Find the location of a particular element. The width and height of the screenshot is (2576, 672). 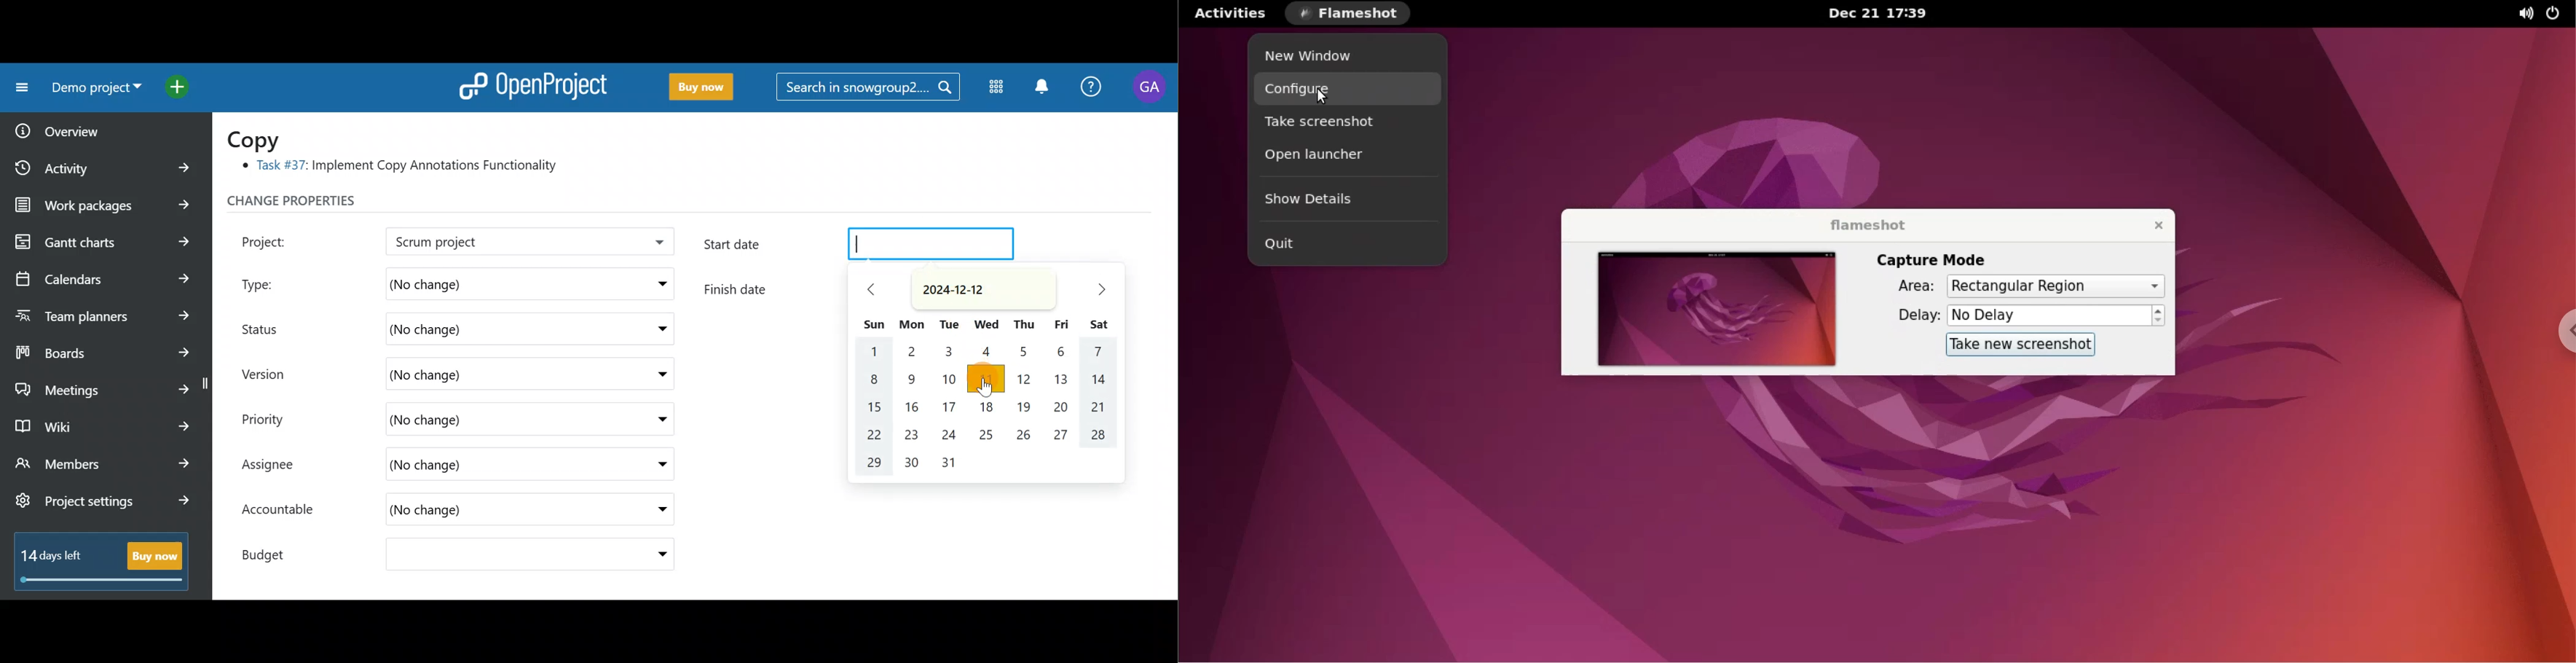

Fri is located at coordinates (1063, 326).